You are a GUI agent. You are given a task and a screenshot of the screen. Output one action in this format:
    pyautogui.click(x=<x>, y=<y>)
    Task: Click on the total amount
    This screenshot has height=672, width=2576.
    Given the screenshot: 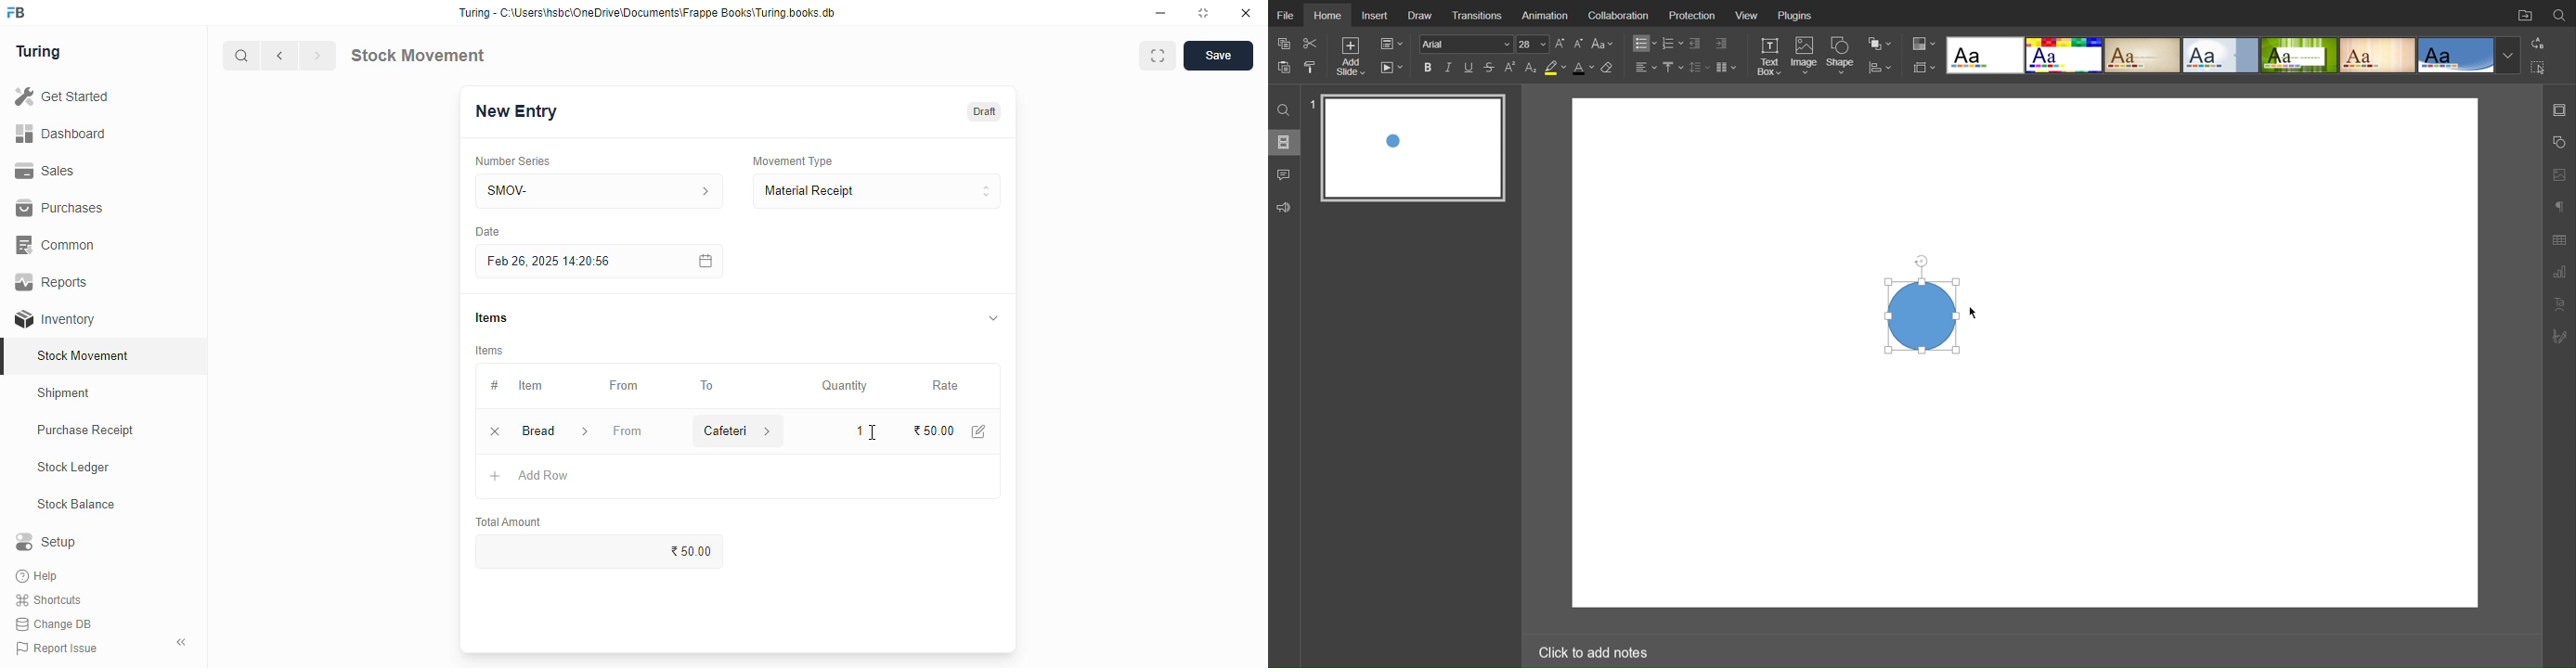 What is the action you would take?
    pyautogui.click(x=510, y=522)
    